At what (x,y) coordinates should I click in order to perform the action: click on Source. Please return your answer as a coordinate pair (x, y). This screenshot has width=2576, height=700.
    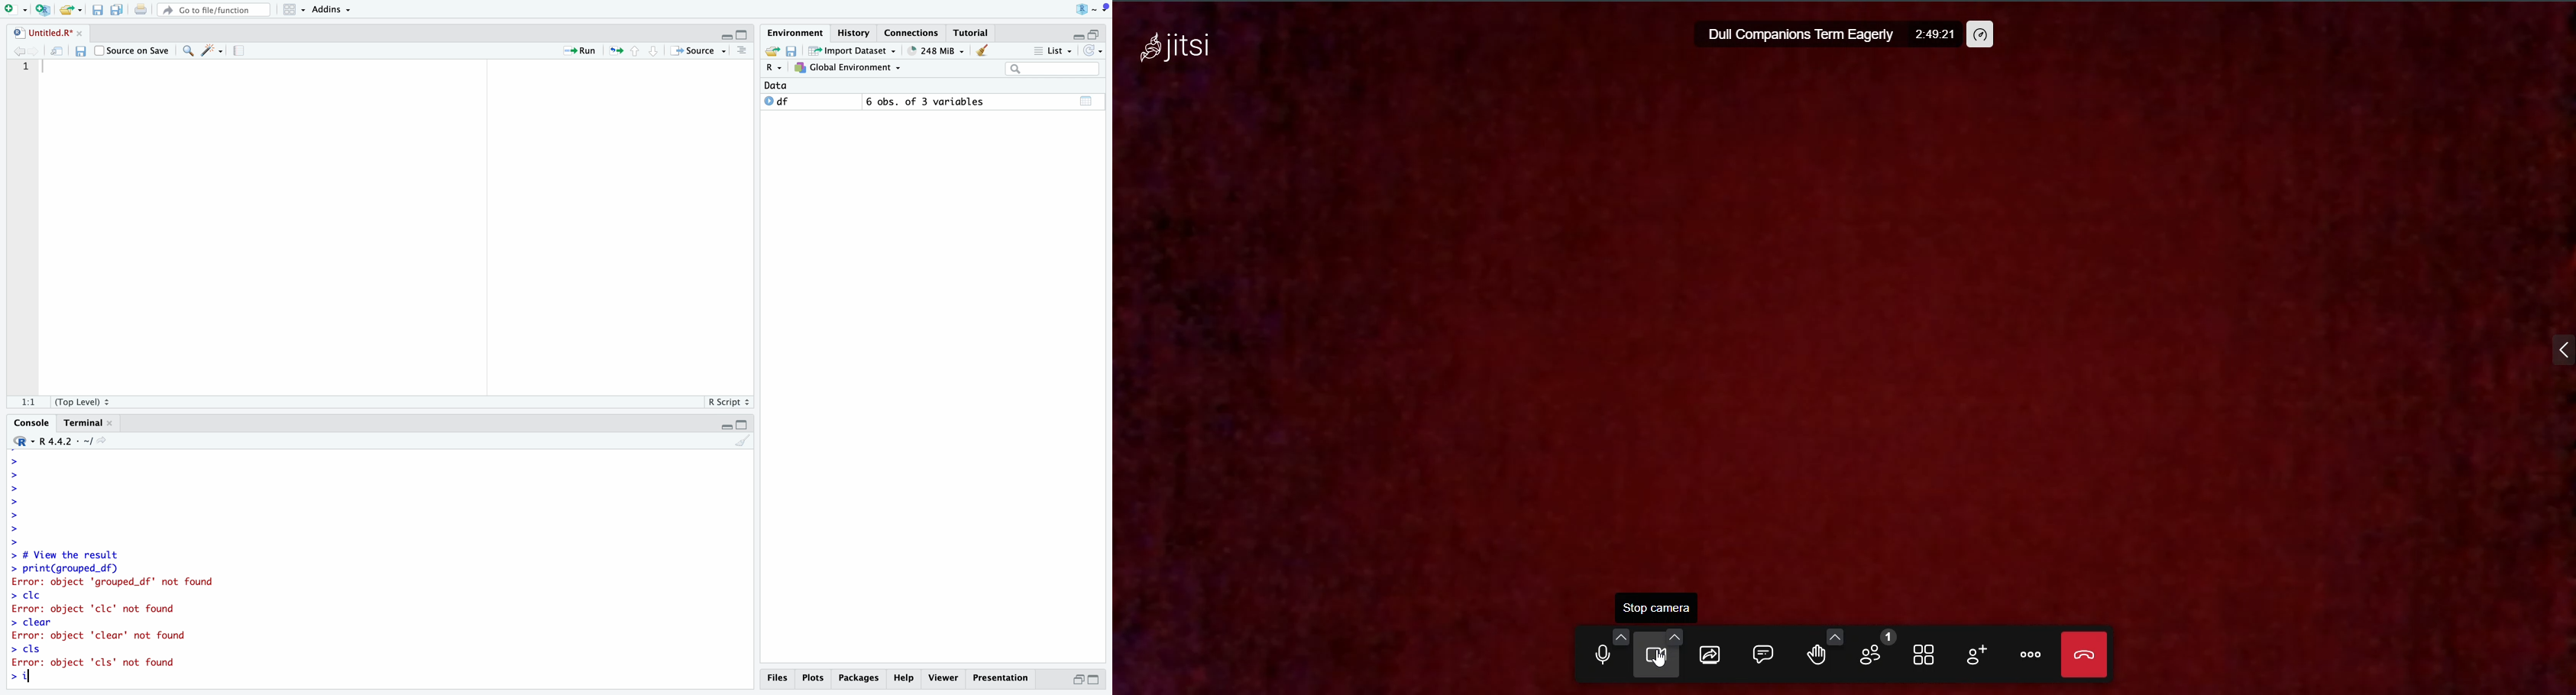
    Looking at the image, I should click on (698, 51).